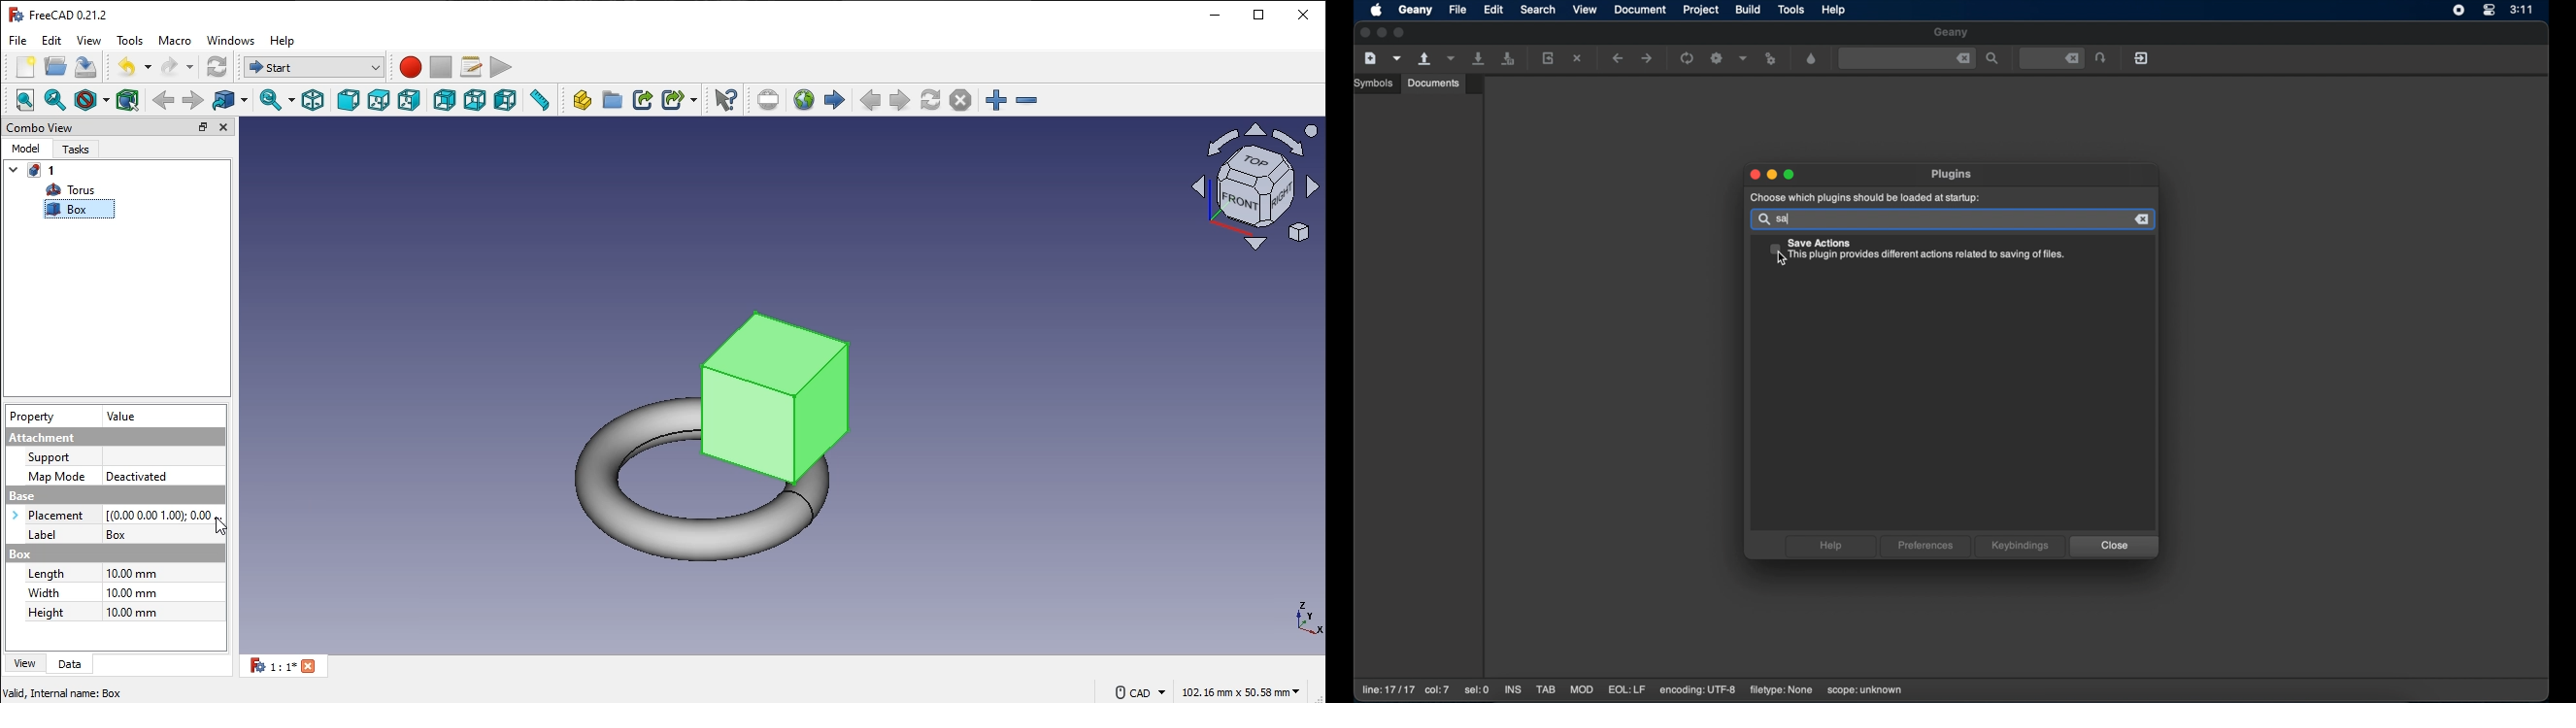  I want to click on bounding box, so click(127, 99).